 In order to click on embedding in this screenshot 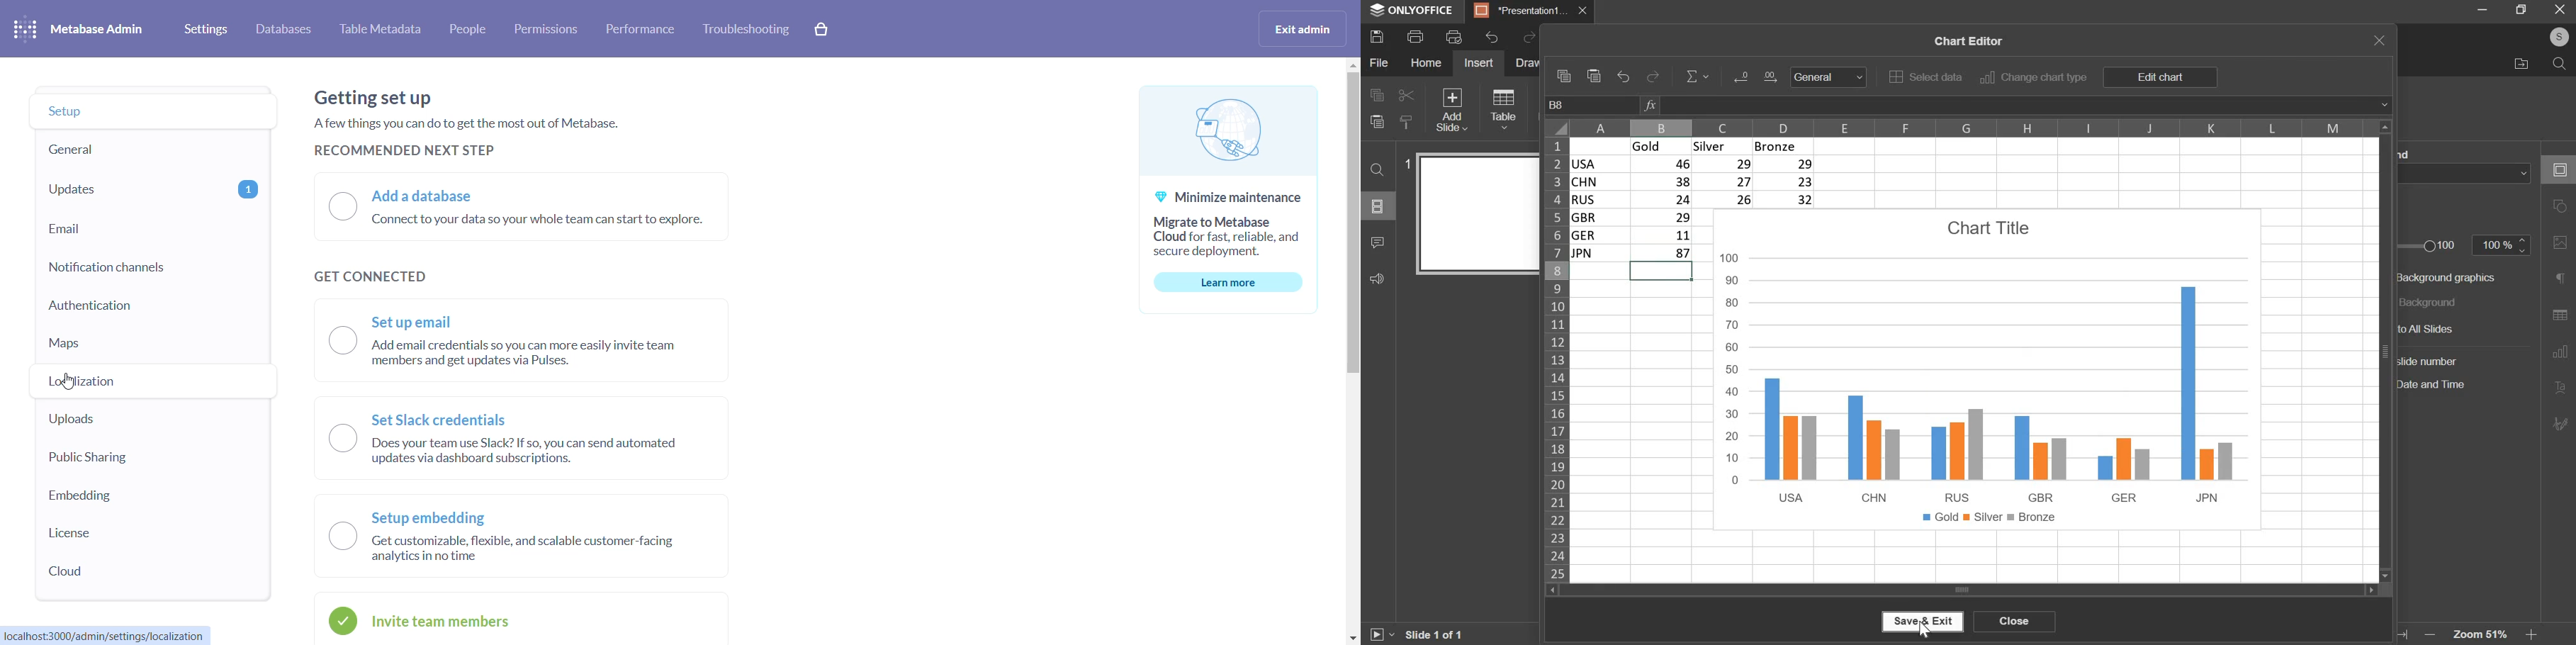, I will do `click(144, 497)`.